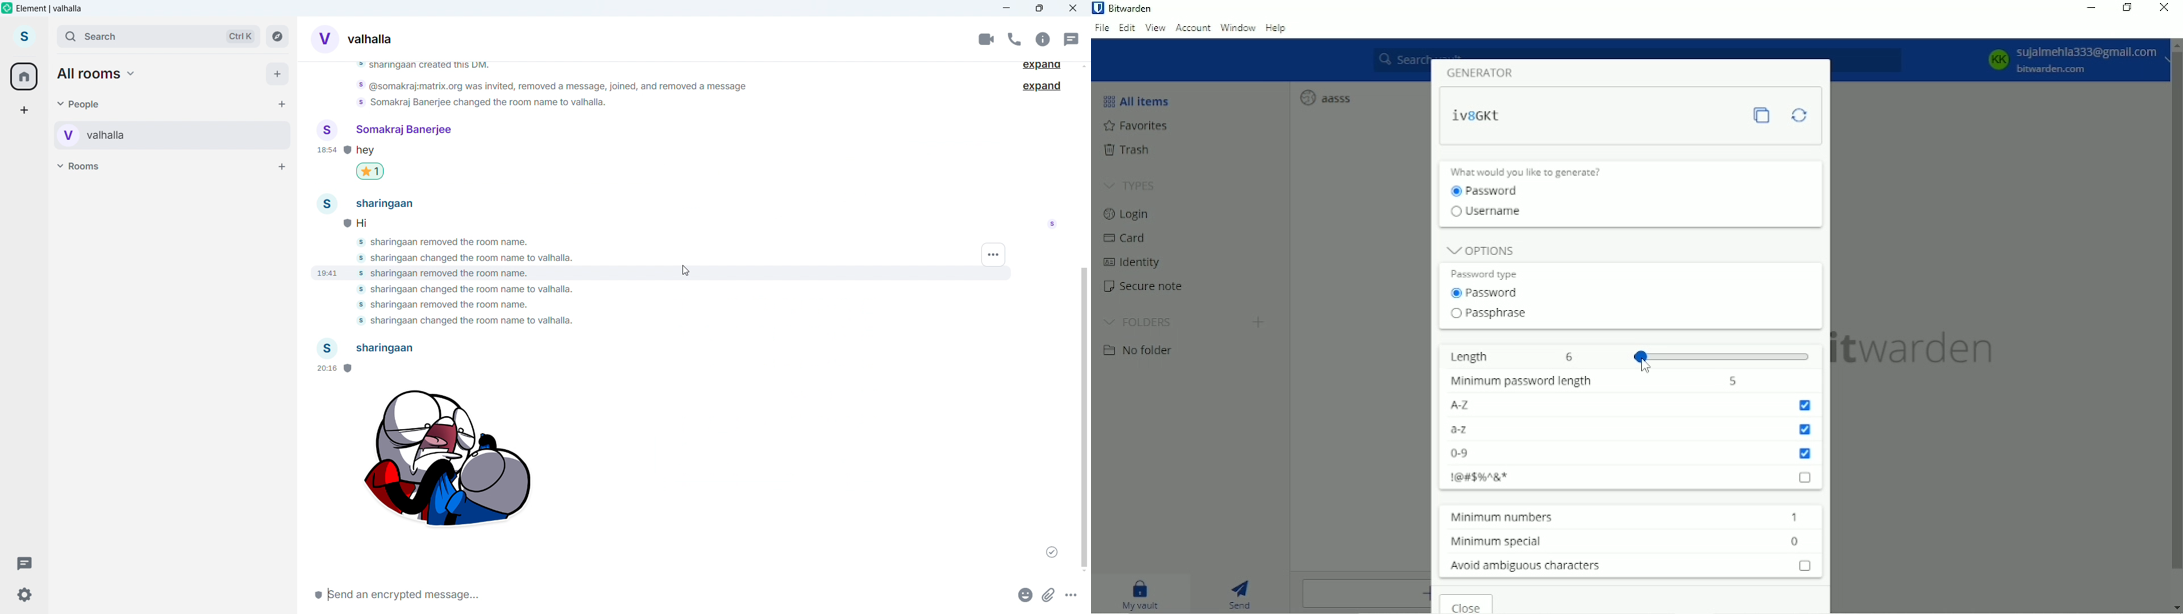 Image resolution: width=2184 pixels, height=616 pixels. What do you see at coordinates (50, 9) in the screenshot?
I see `element vahalla` at bounding box center [50, 9].